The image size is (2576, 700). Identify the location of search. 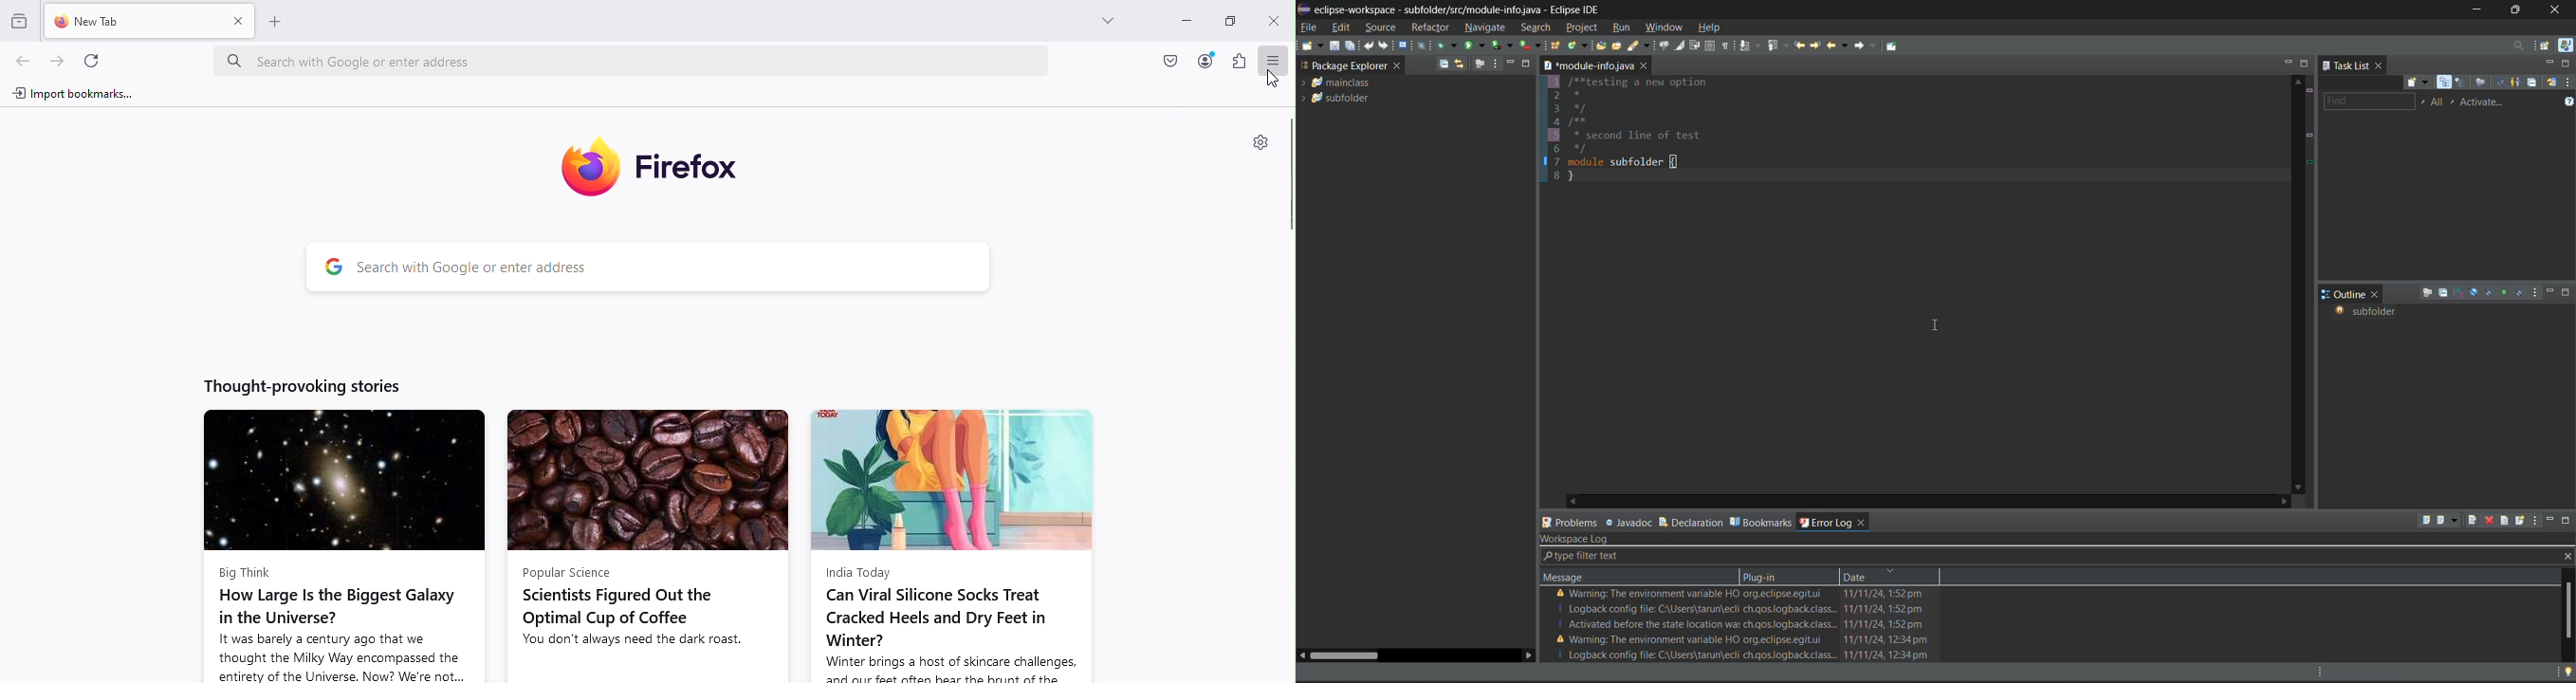
(1538, 28).